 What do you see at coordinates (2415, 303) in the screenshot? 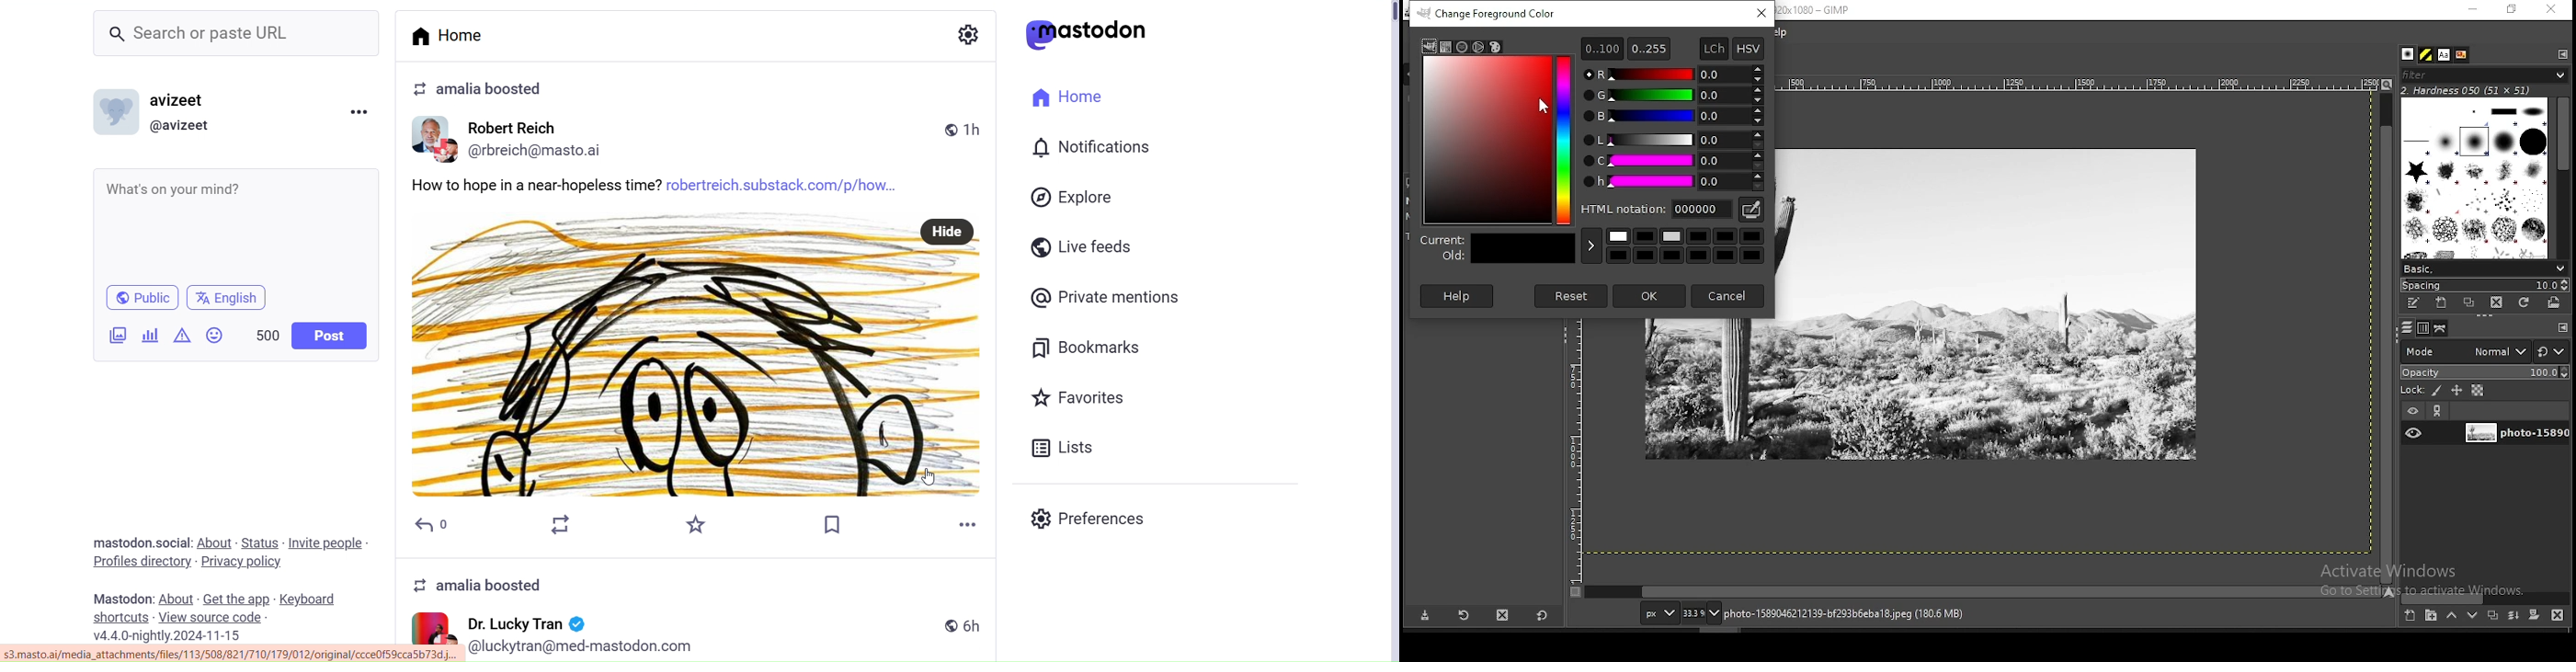
I see `edit brush` at bounding box center [2415, 303].